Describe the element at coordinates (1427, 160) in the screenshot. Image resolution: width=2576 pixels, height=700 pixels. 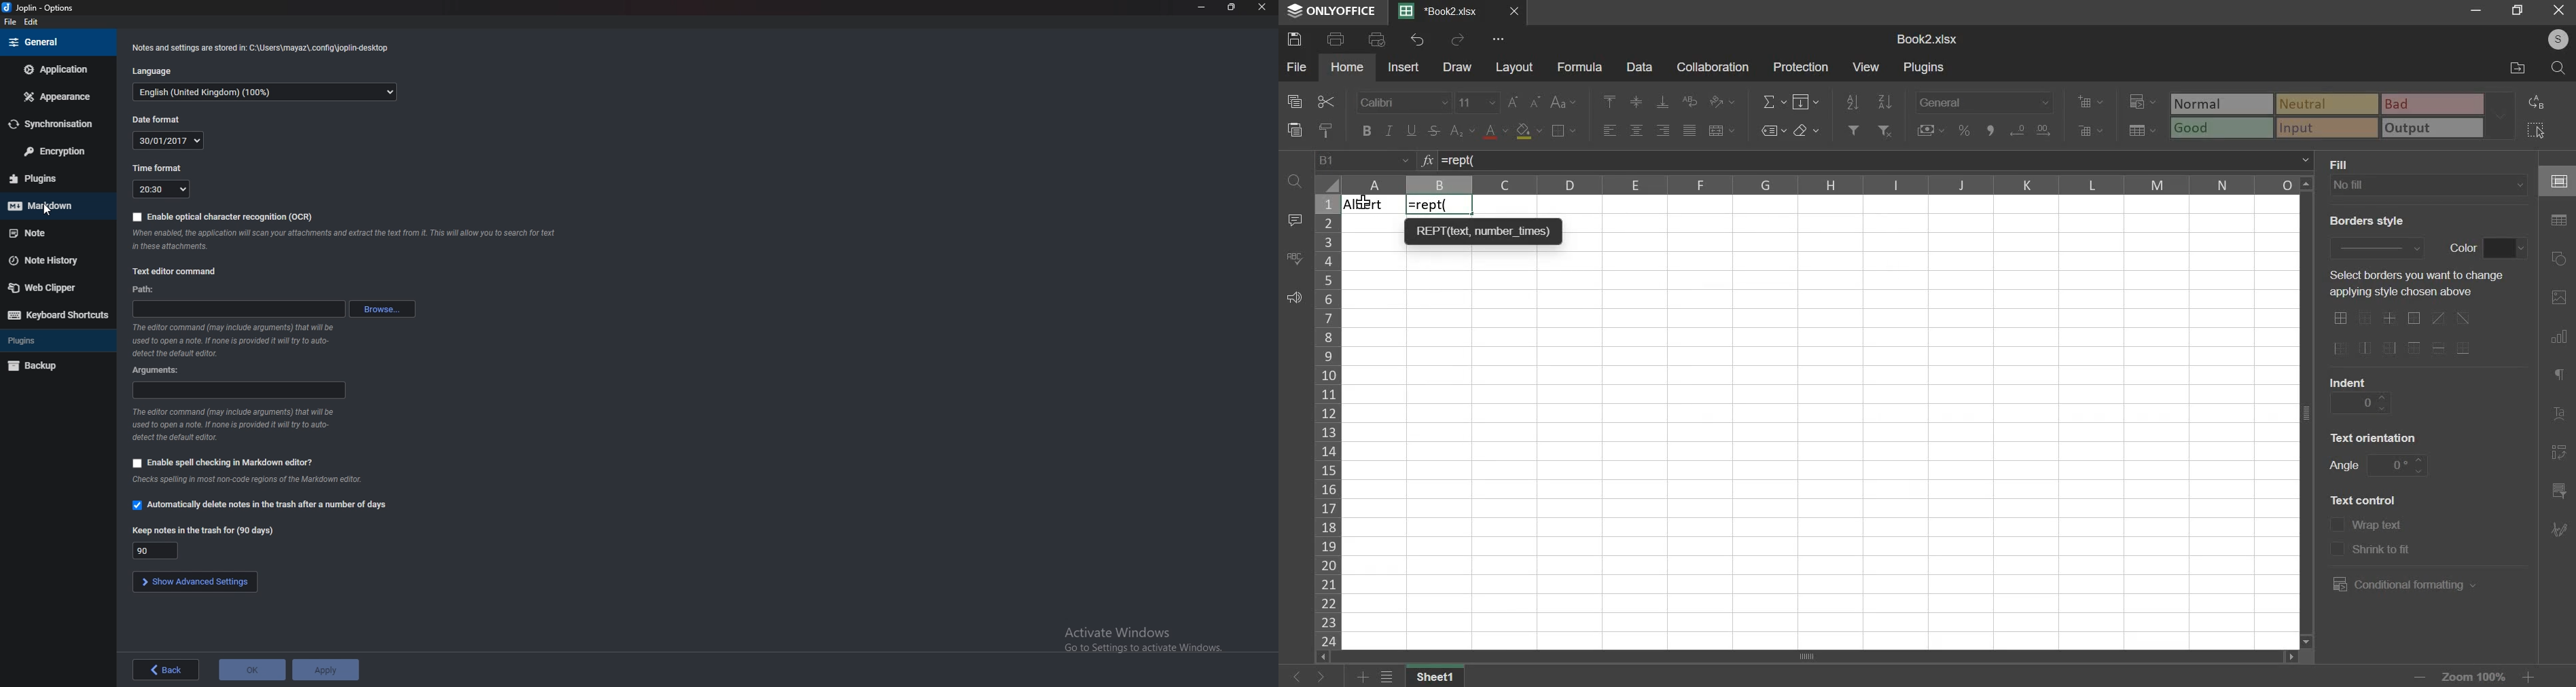
I see `function` at that location.